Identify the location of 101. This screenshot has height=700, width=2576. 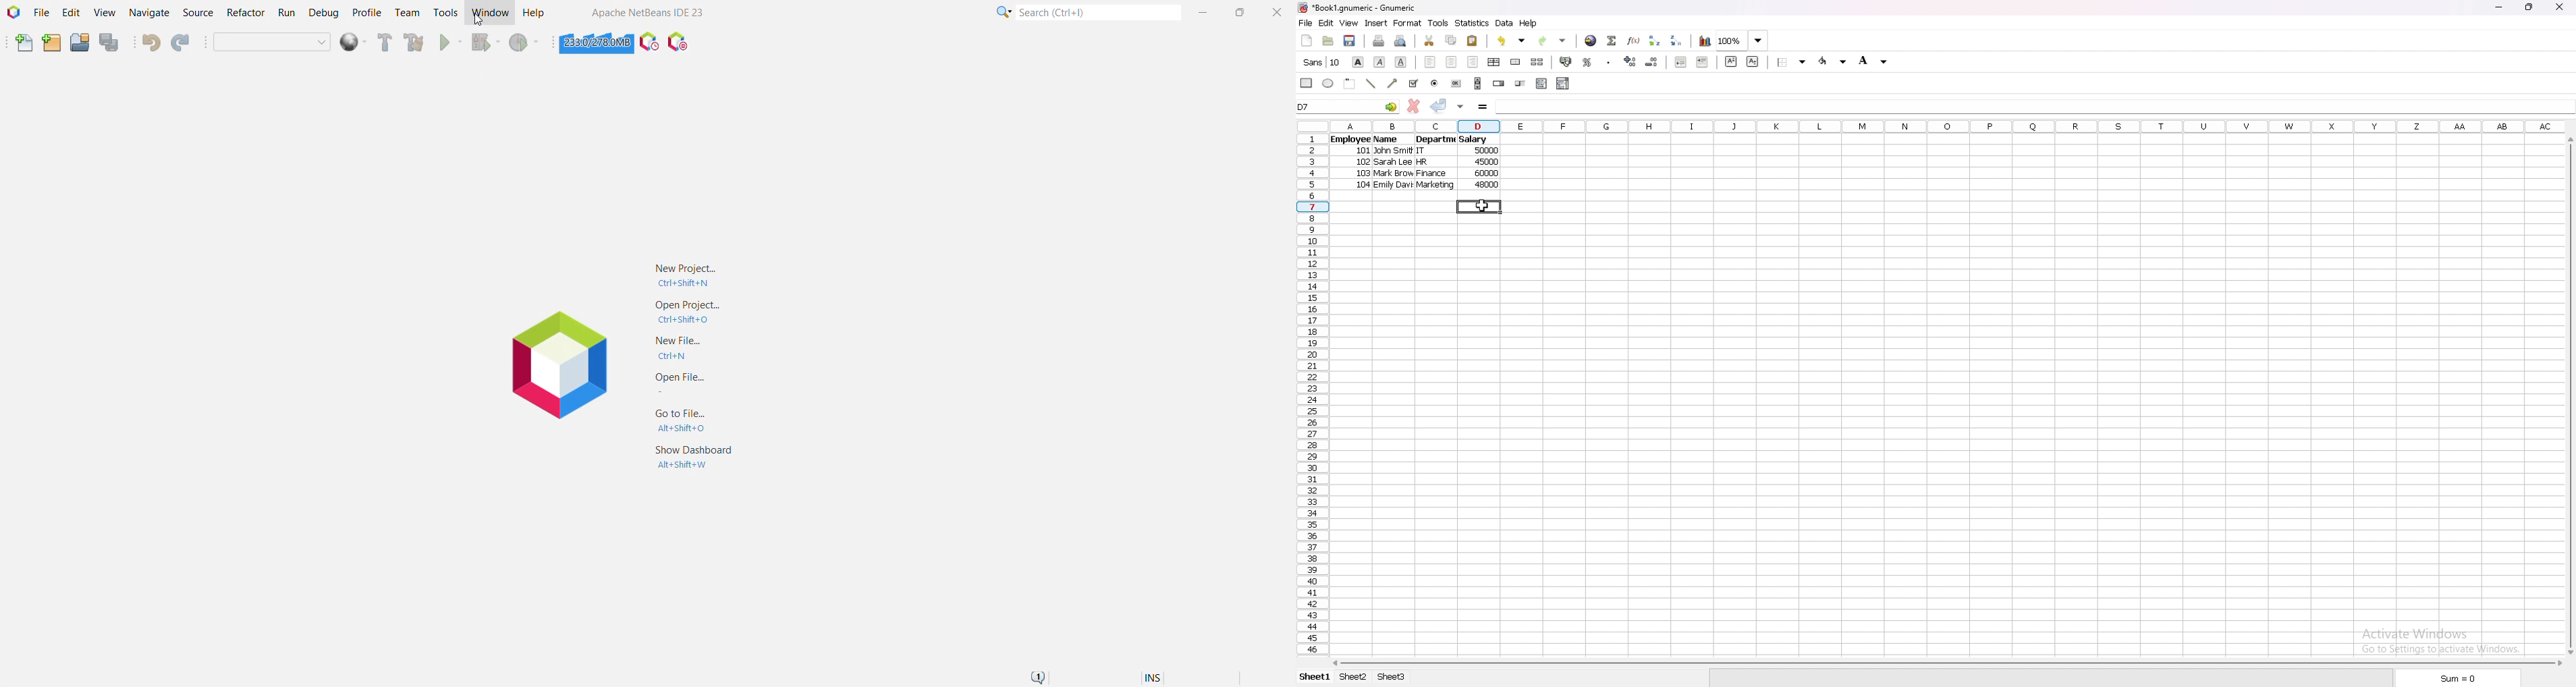
(1364, 151).